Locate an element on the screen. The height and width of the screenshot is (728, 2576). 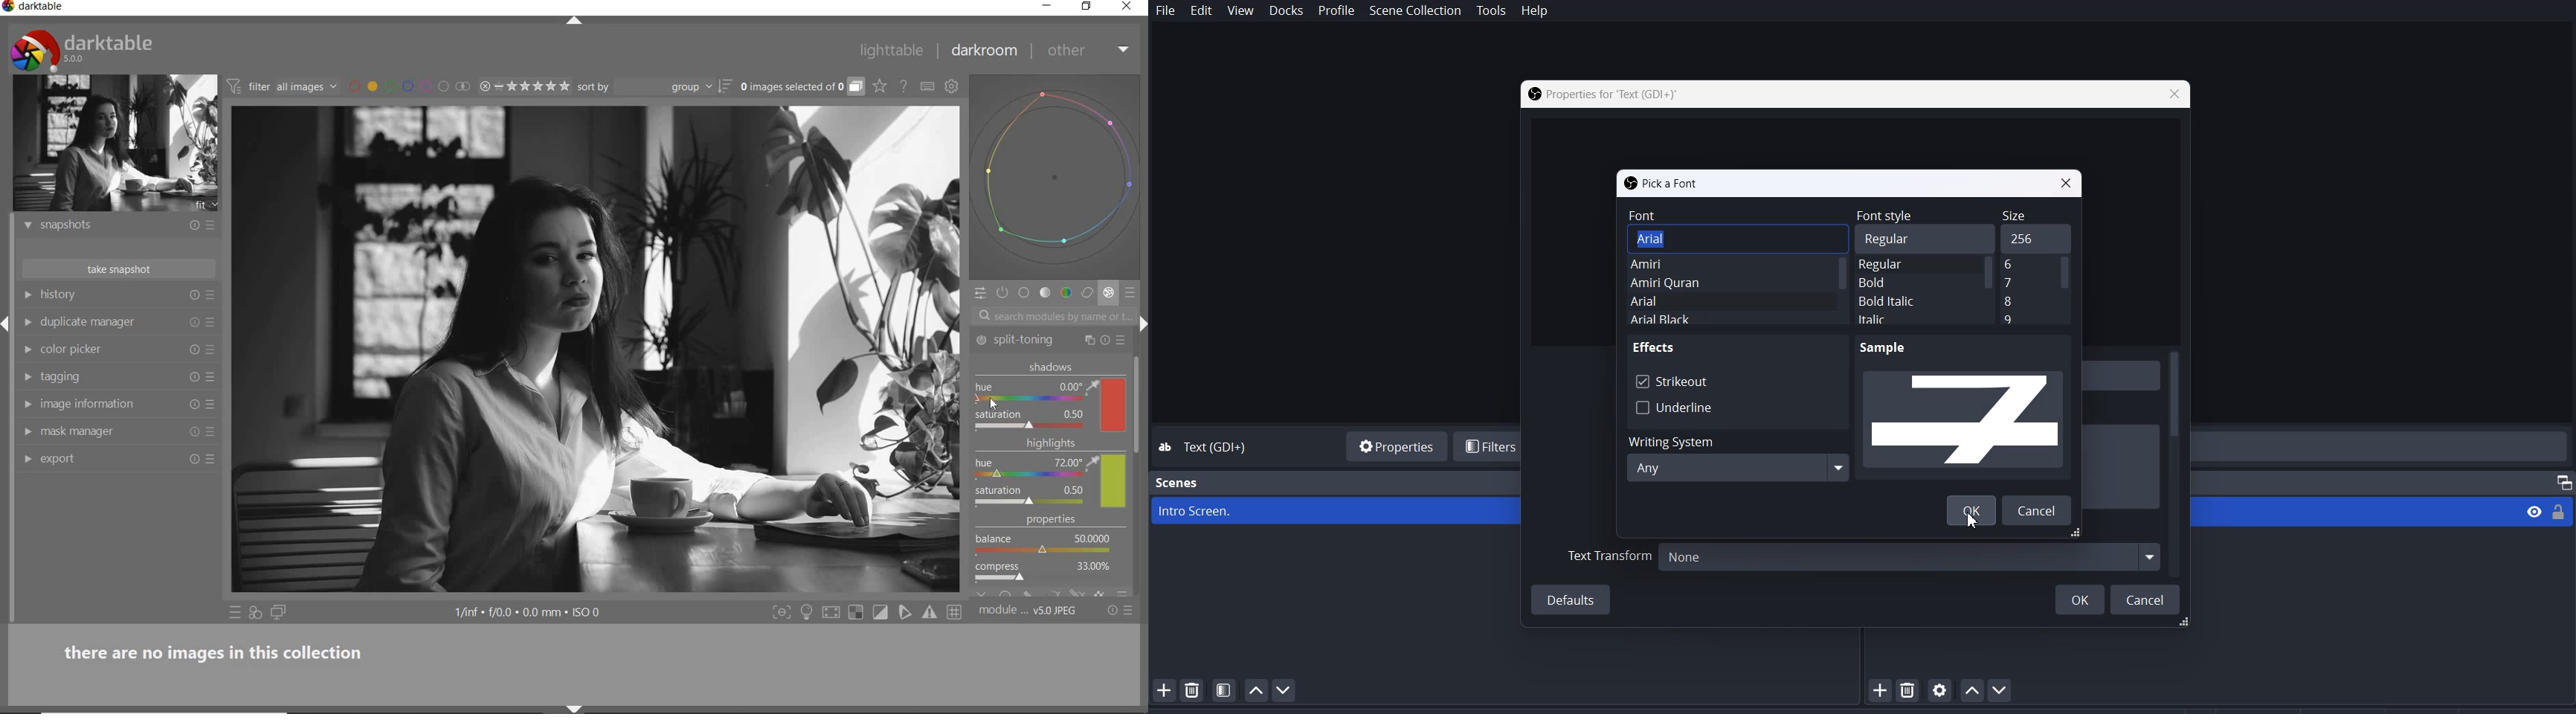
Vertical Scroll bar is located at coordinates (1839, 293).